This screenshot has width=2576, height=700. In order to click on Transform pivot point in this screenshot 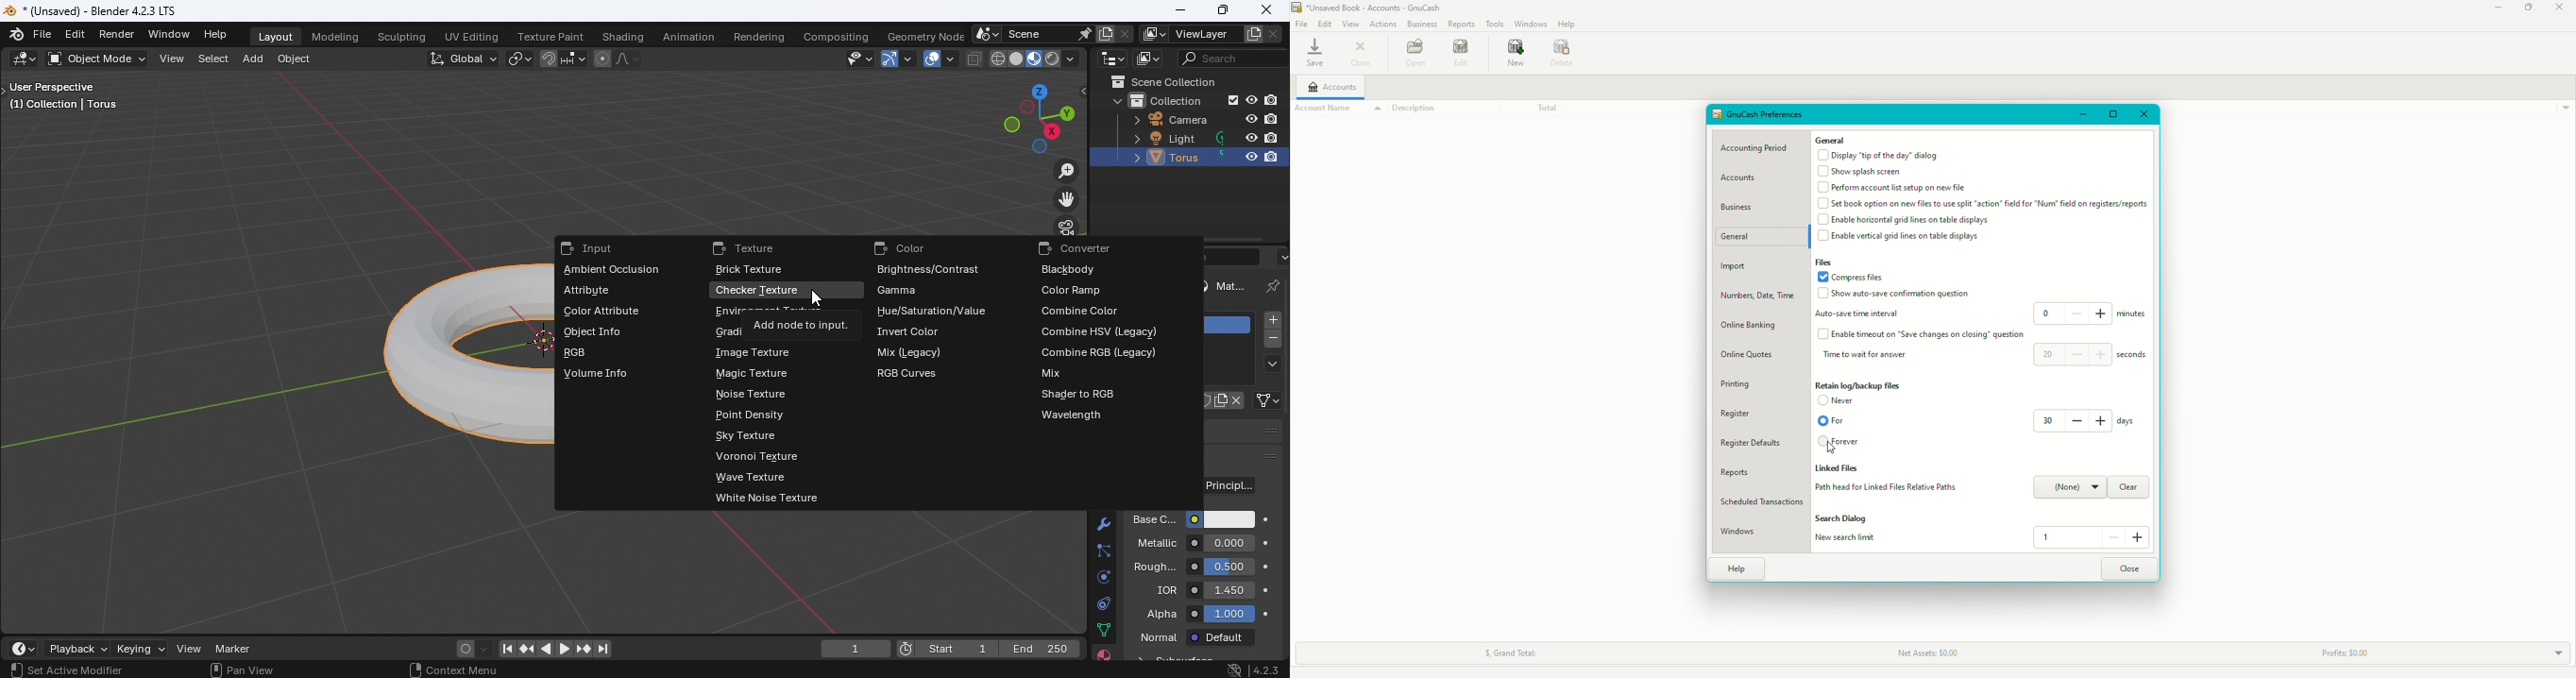, I will do `click(518, 58)`.